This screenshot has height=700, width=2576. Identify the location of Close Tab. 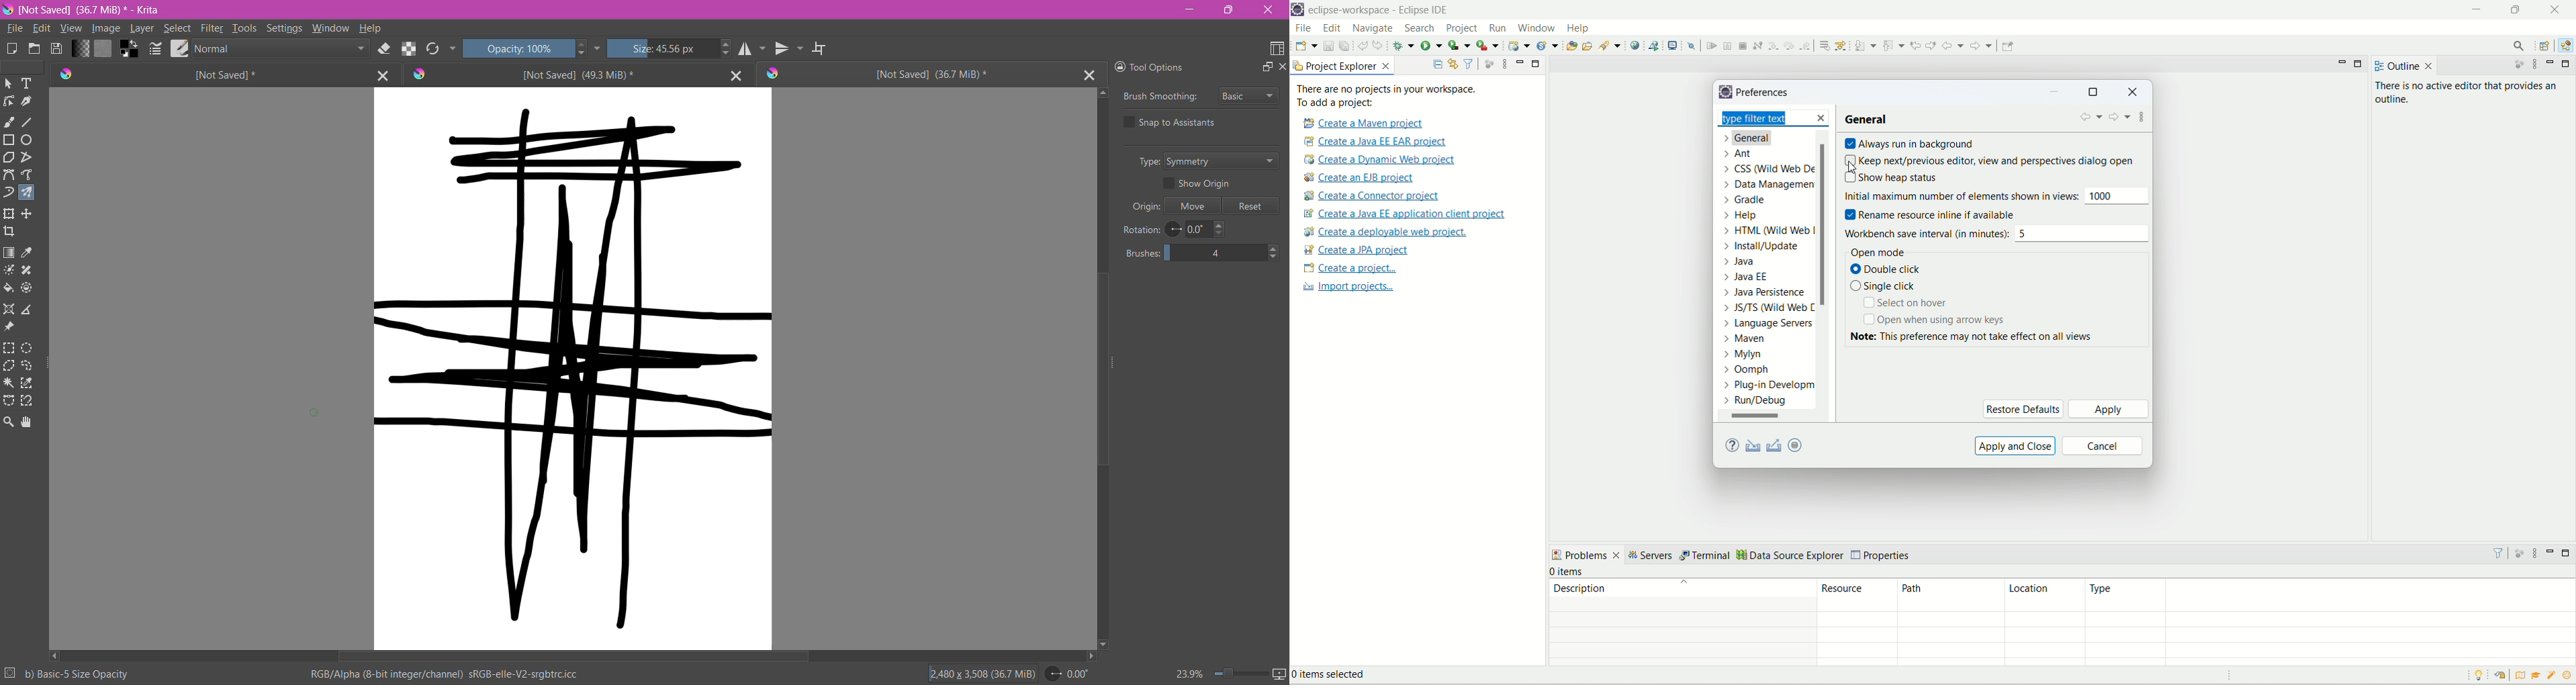
(1090, 75).